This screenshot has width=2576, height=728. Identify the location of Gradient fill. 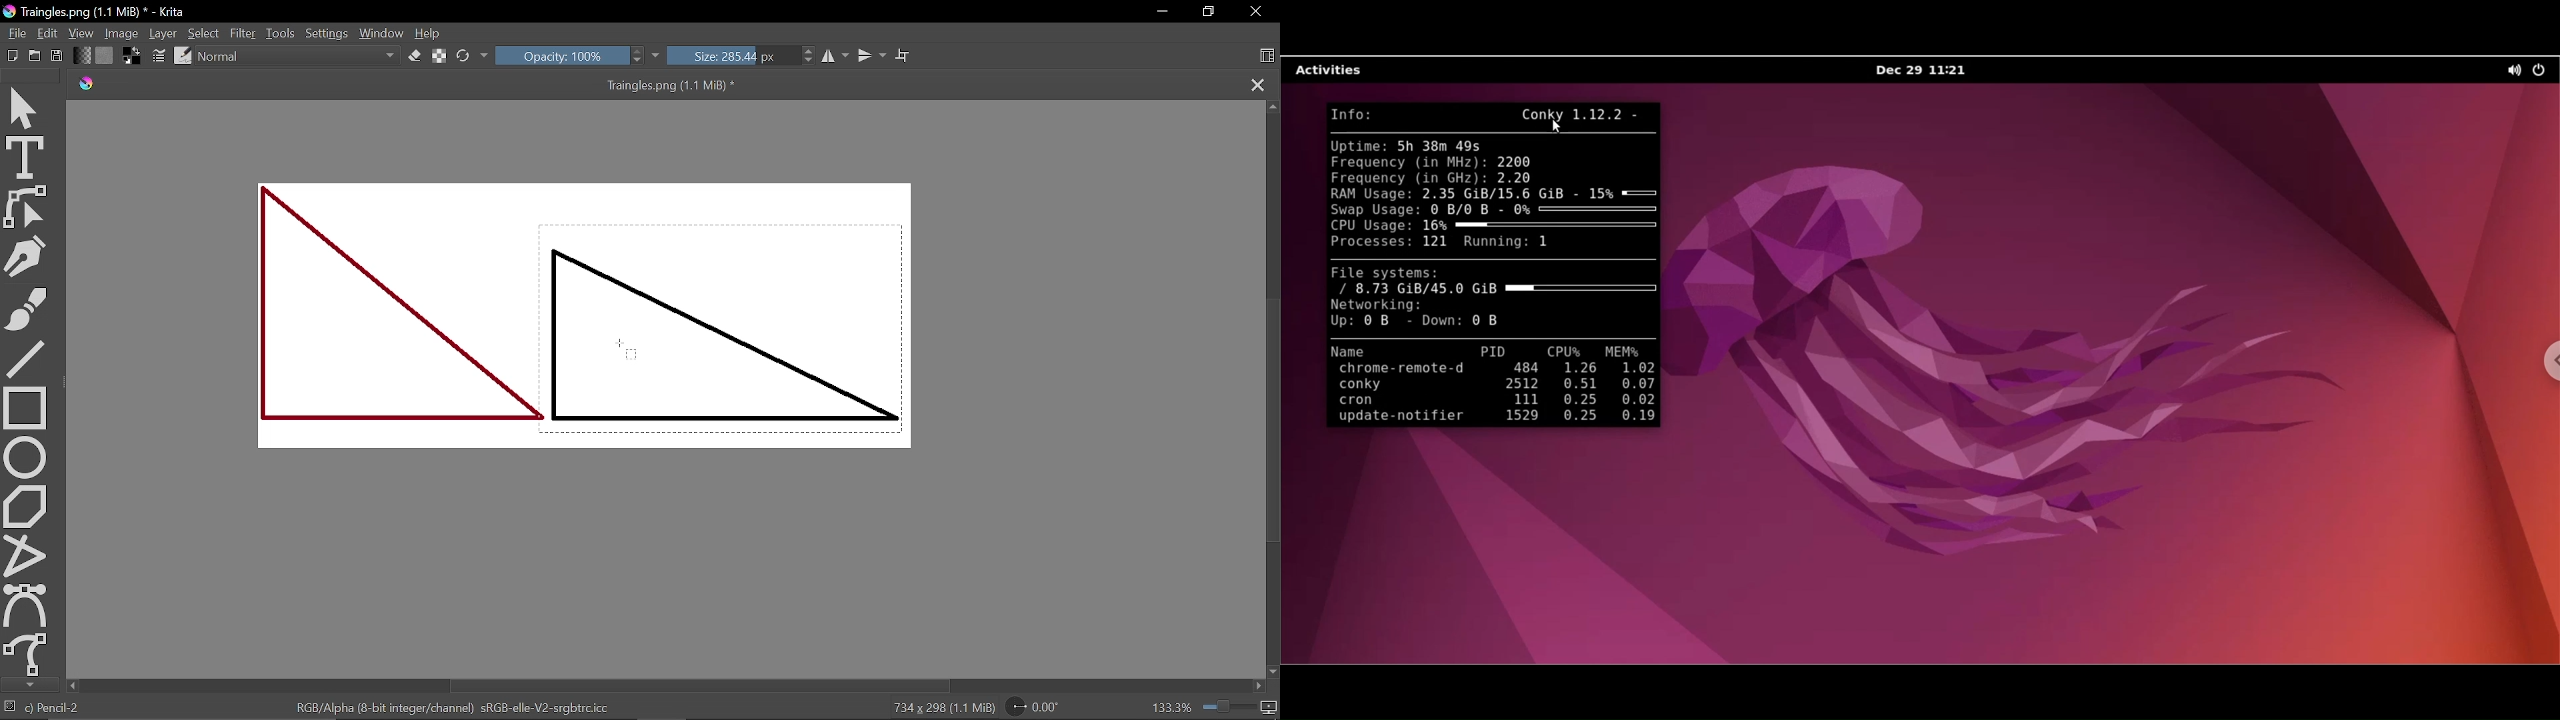
(82, 56).